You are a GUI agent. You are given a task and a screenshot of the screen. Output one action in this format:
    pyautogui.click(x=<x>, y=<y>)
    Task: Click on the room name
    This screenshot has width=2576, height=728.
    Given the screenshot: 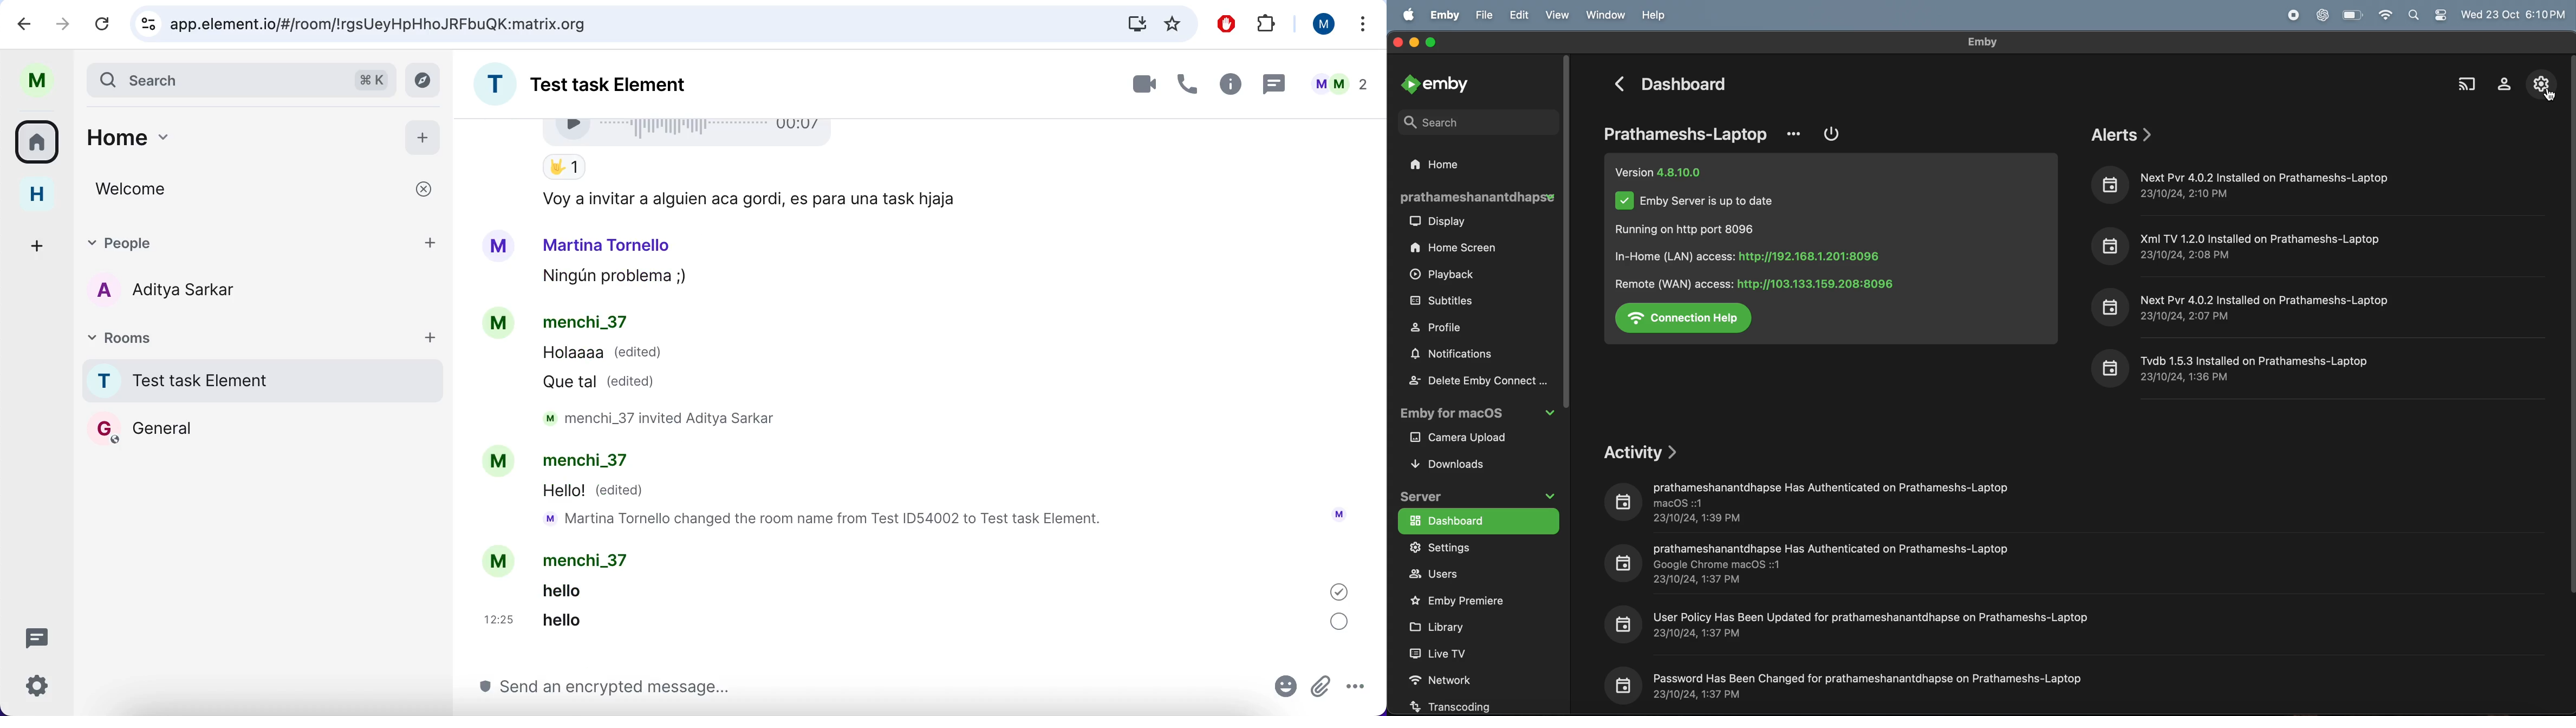 What is the action you would take?
    pyautogui.click(x=259, y=380)
    